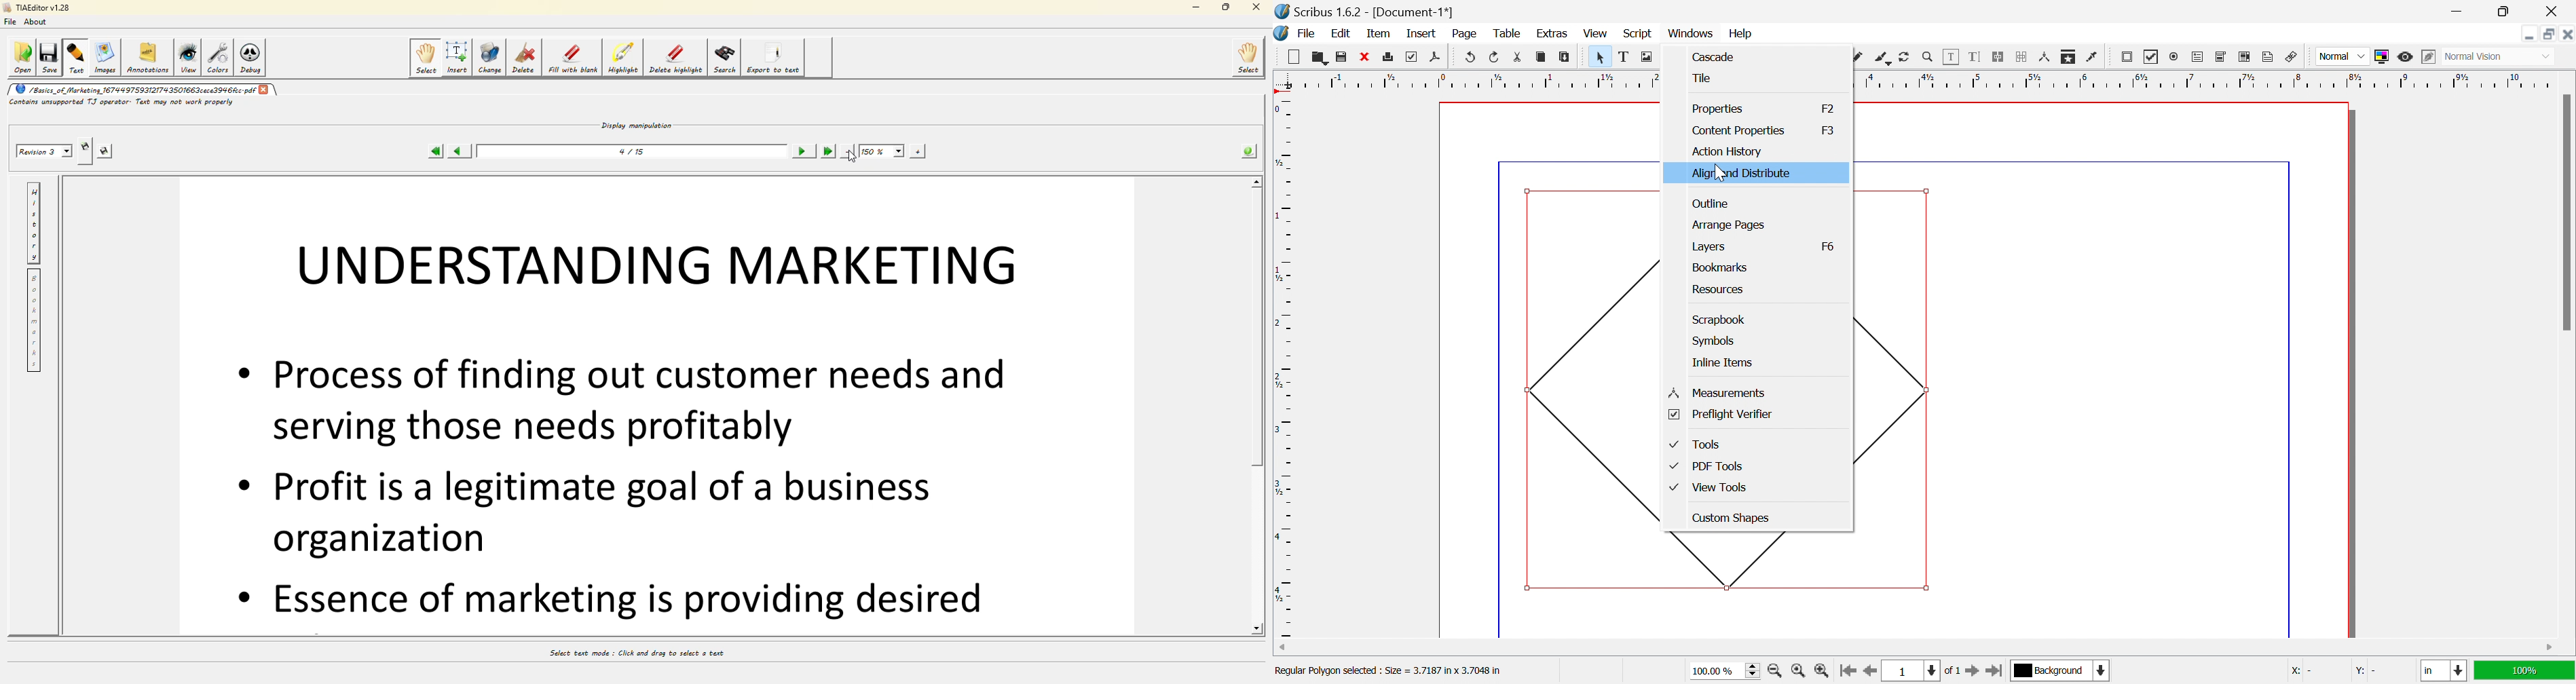 Image resolution: width=2576 pixels, height=700 pixels. I want to click on Unlink text frames, so click(2021, 57).